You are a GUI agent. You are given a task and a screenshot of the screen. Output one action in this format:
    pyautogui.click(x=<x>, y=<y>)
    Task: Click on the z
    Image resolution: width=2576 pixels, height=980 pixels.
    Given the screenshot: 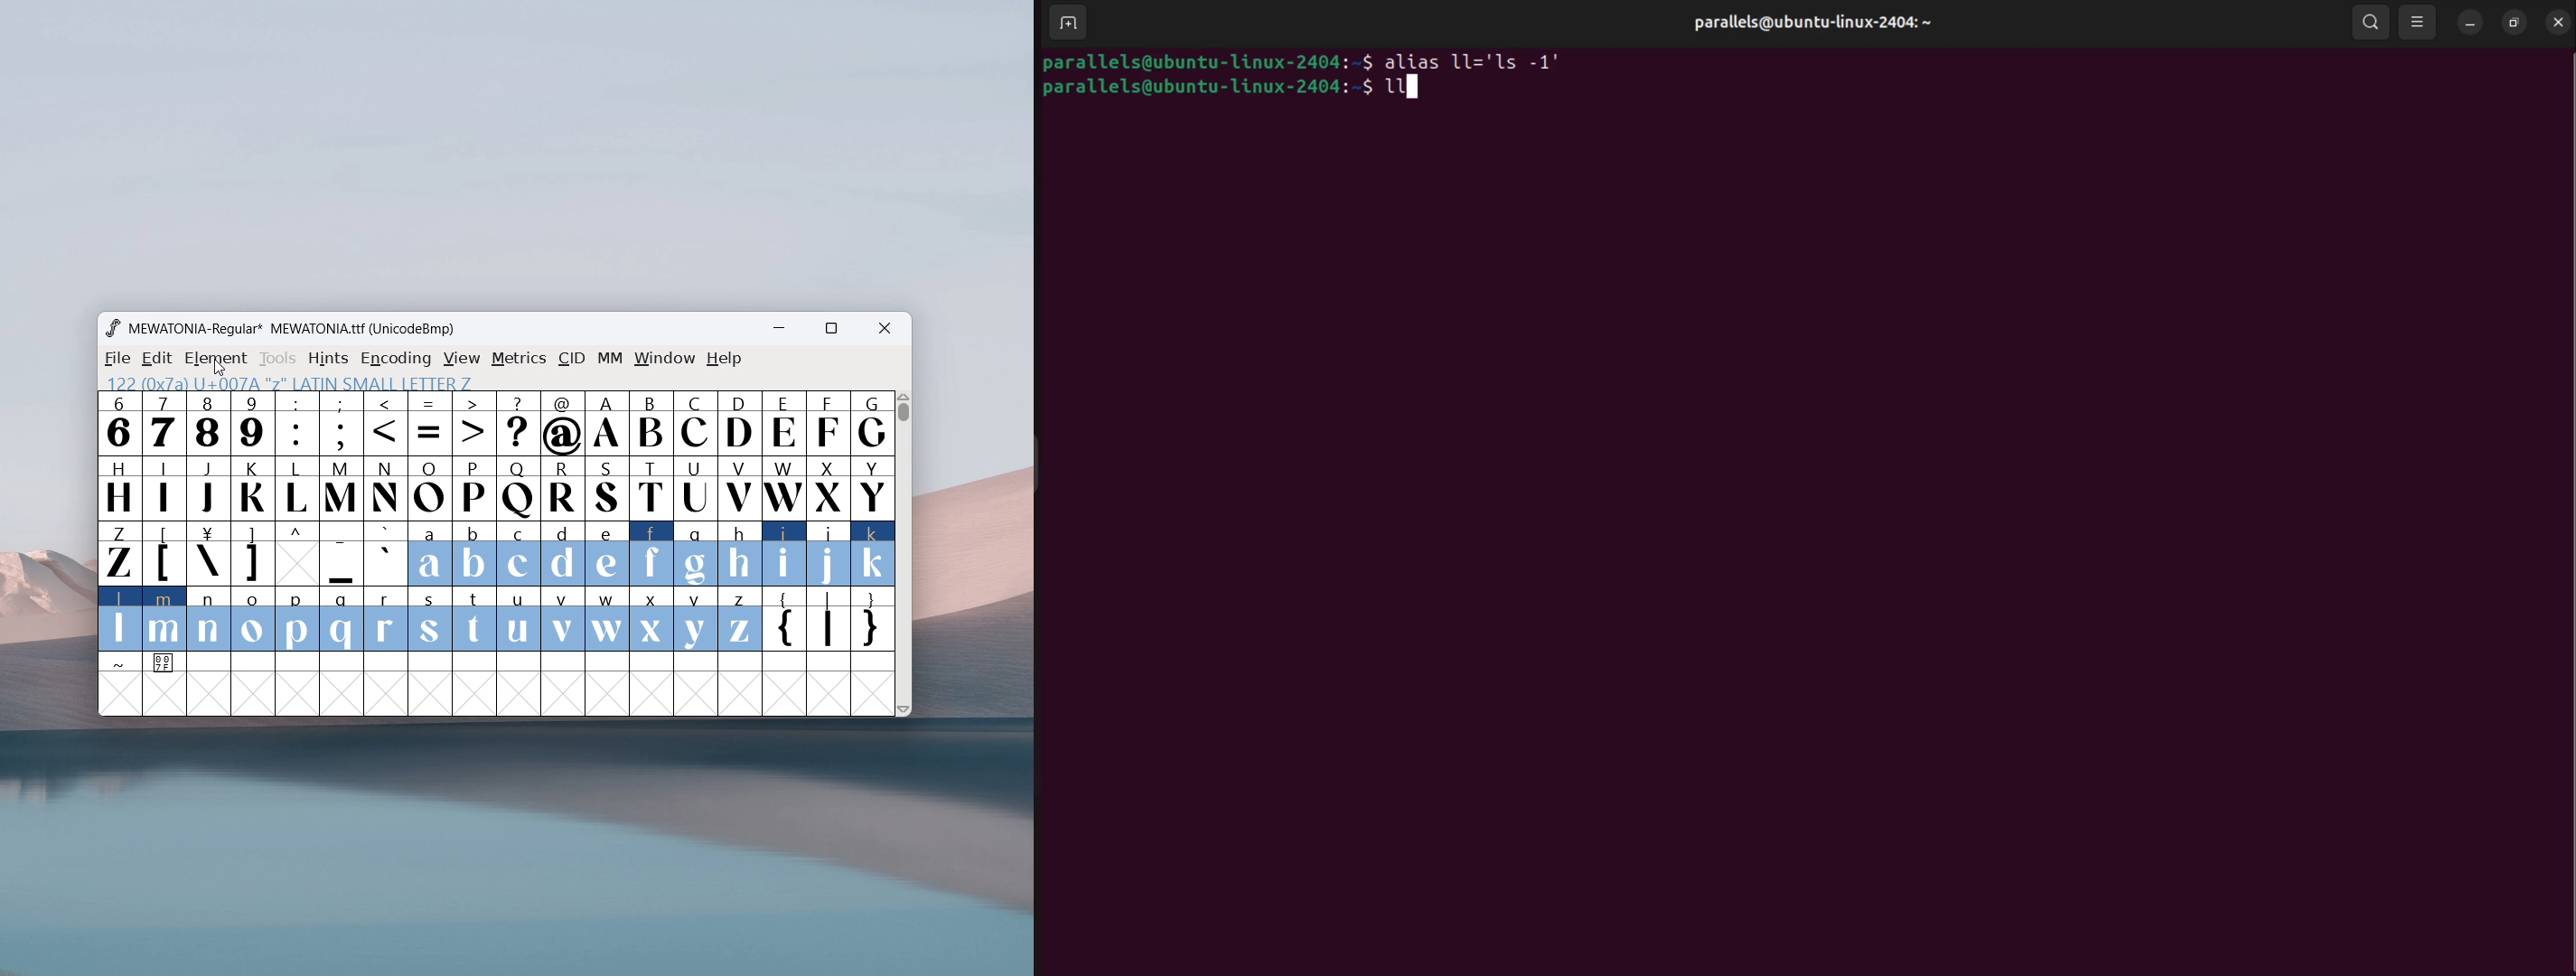 What is the action you would take?
    pyautogui.click(x=739, y=619)
    